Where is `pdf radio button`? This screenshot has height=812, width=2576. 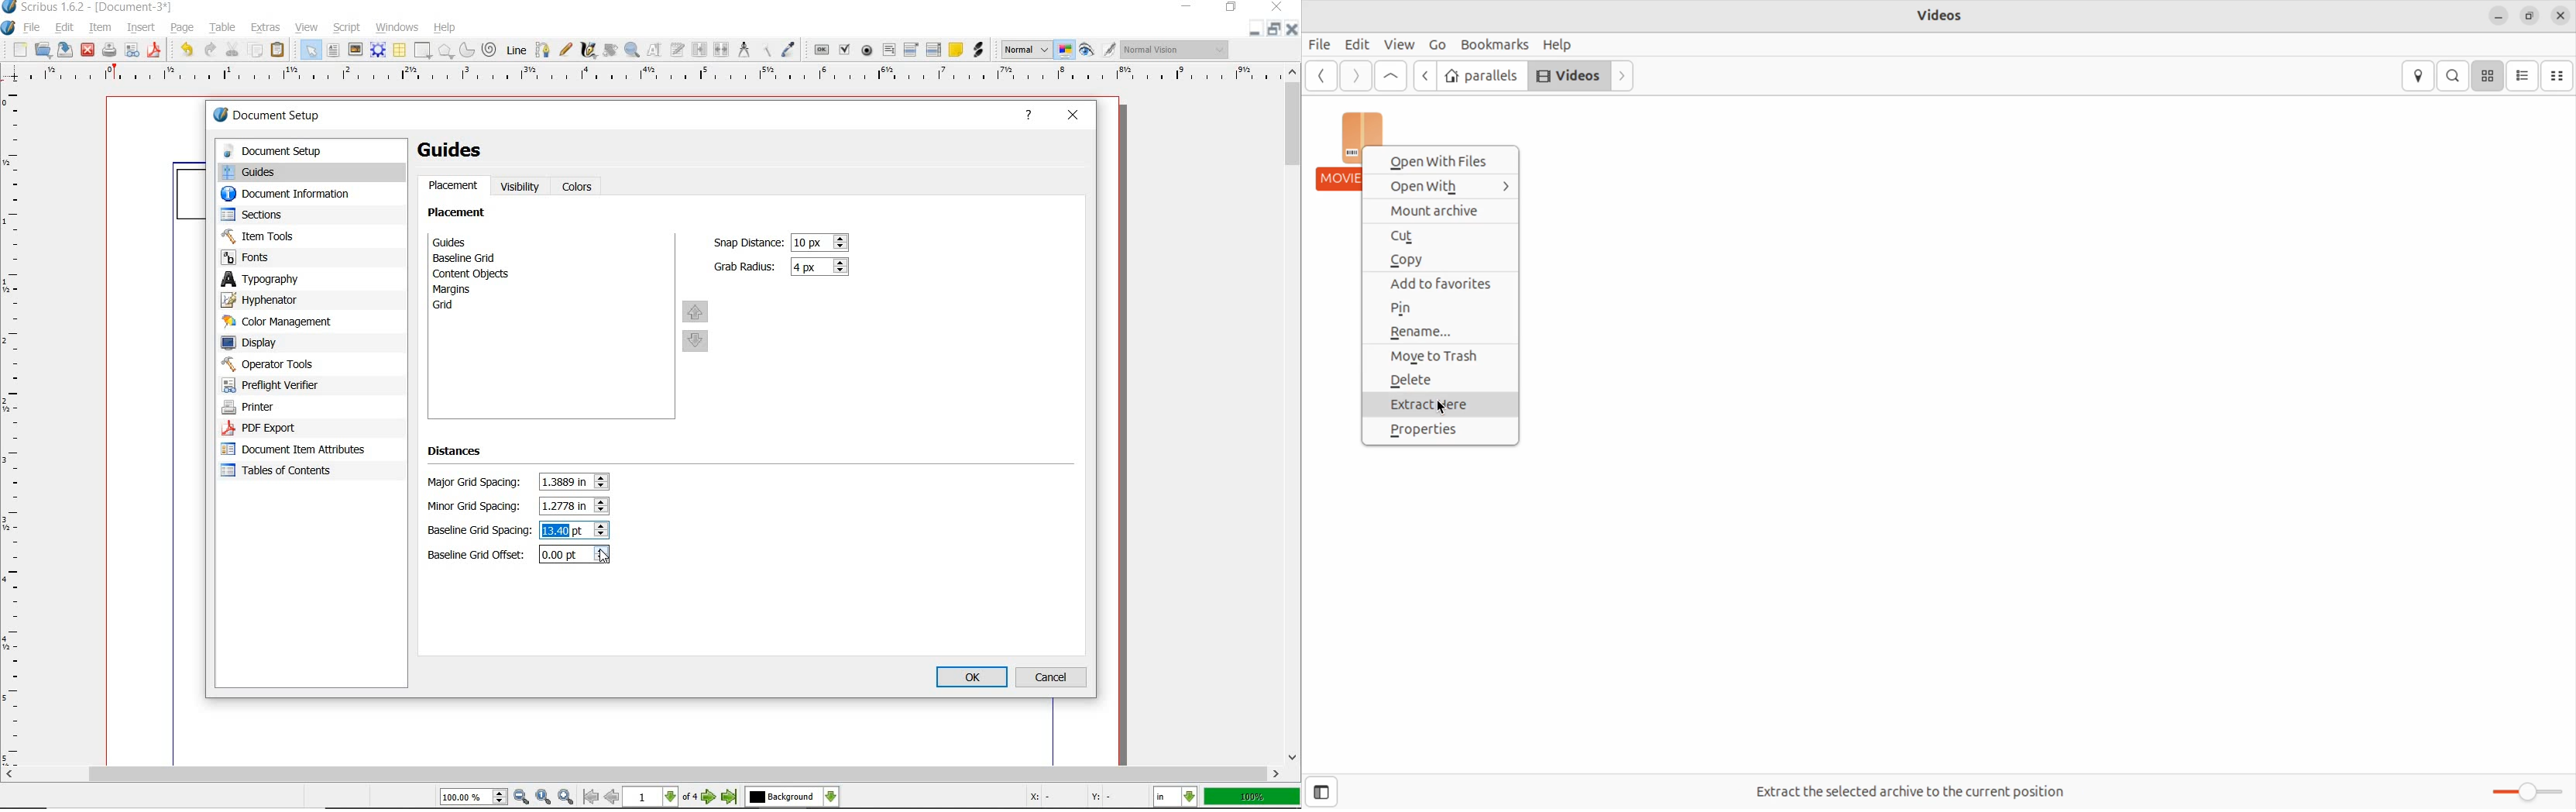
pdf radio button is located at coordinates (868, 50).